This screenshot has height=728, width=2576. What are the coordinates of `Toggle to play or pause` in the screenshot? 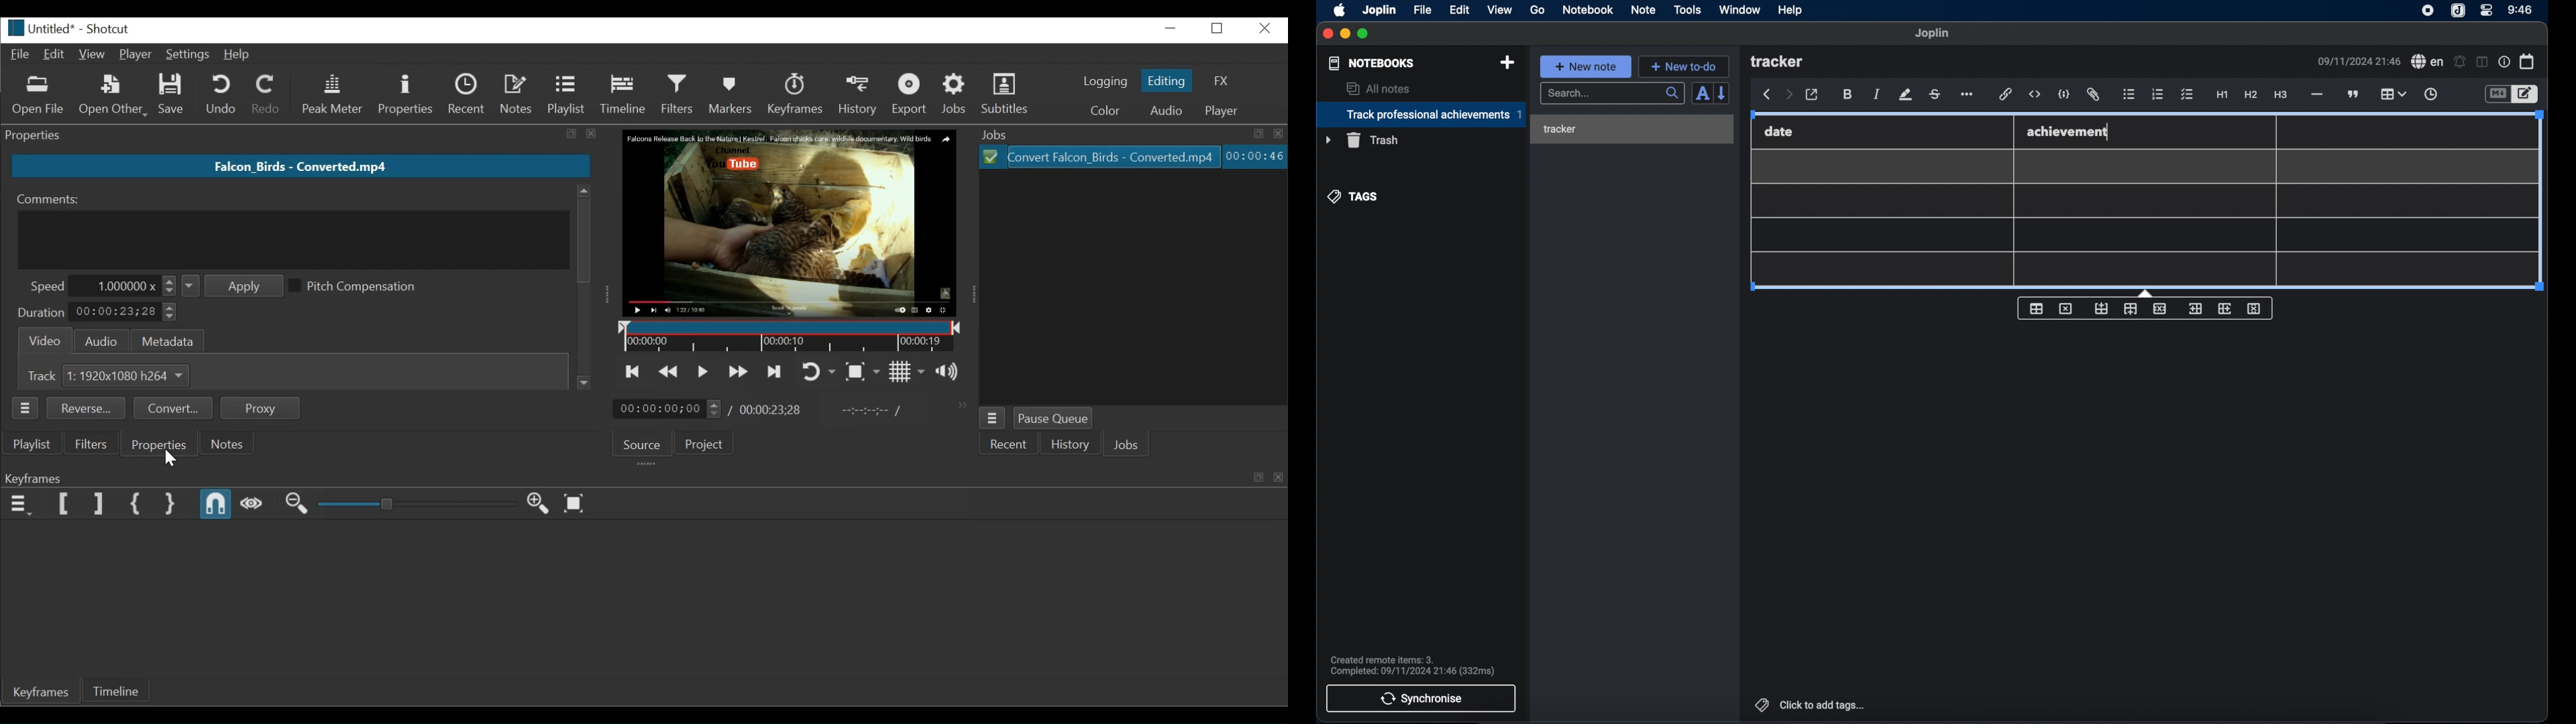 It's located at (703, 371).